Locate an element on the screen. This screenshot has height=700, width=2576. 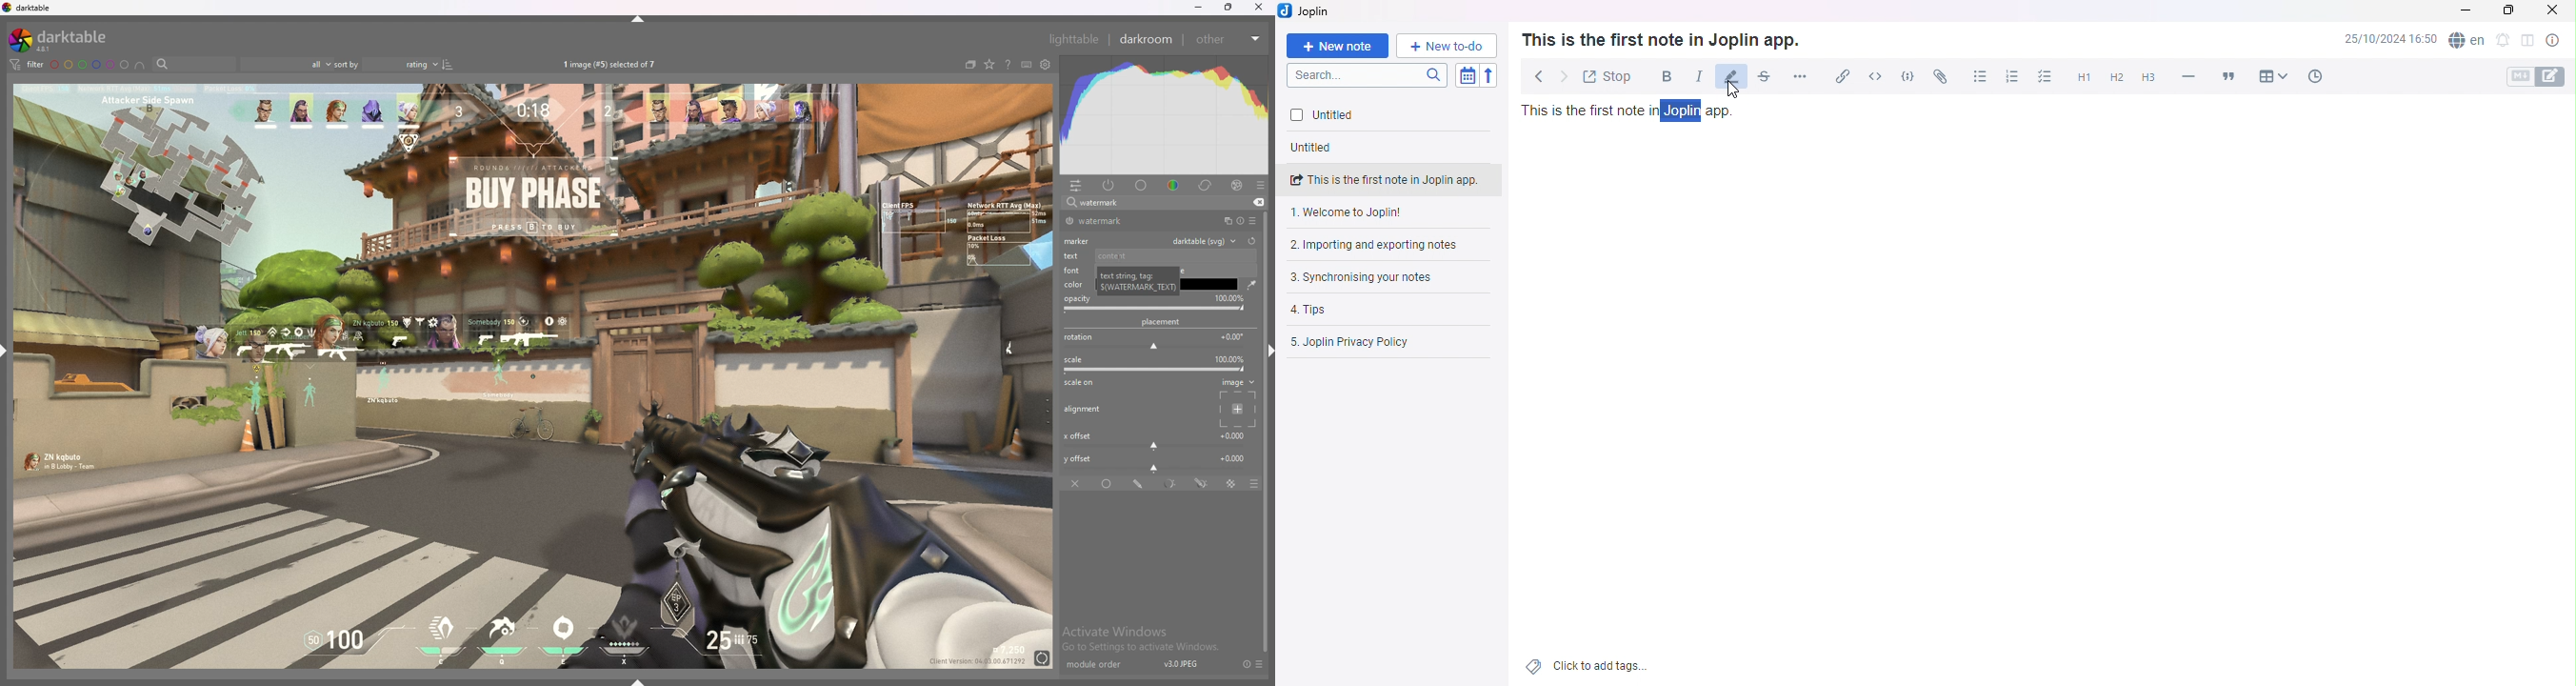
lighttable is located at coordinates (1074, 39).